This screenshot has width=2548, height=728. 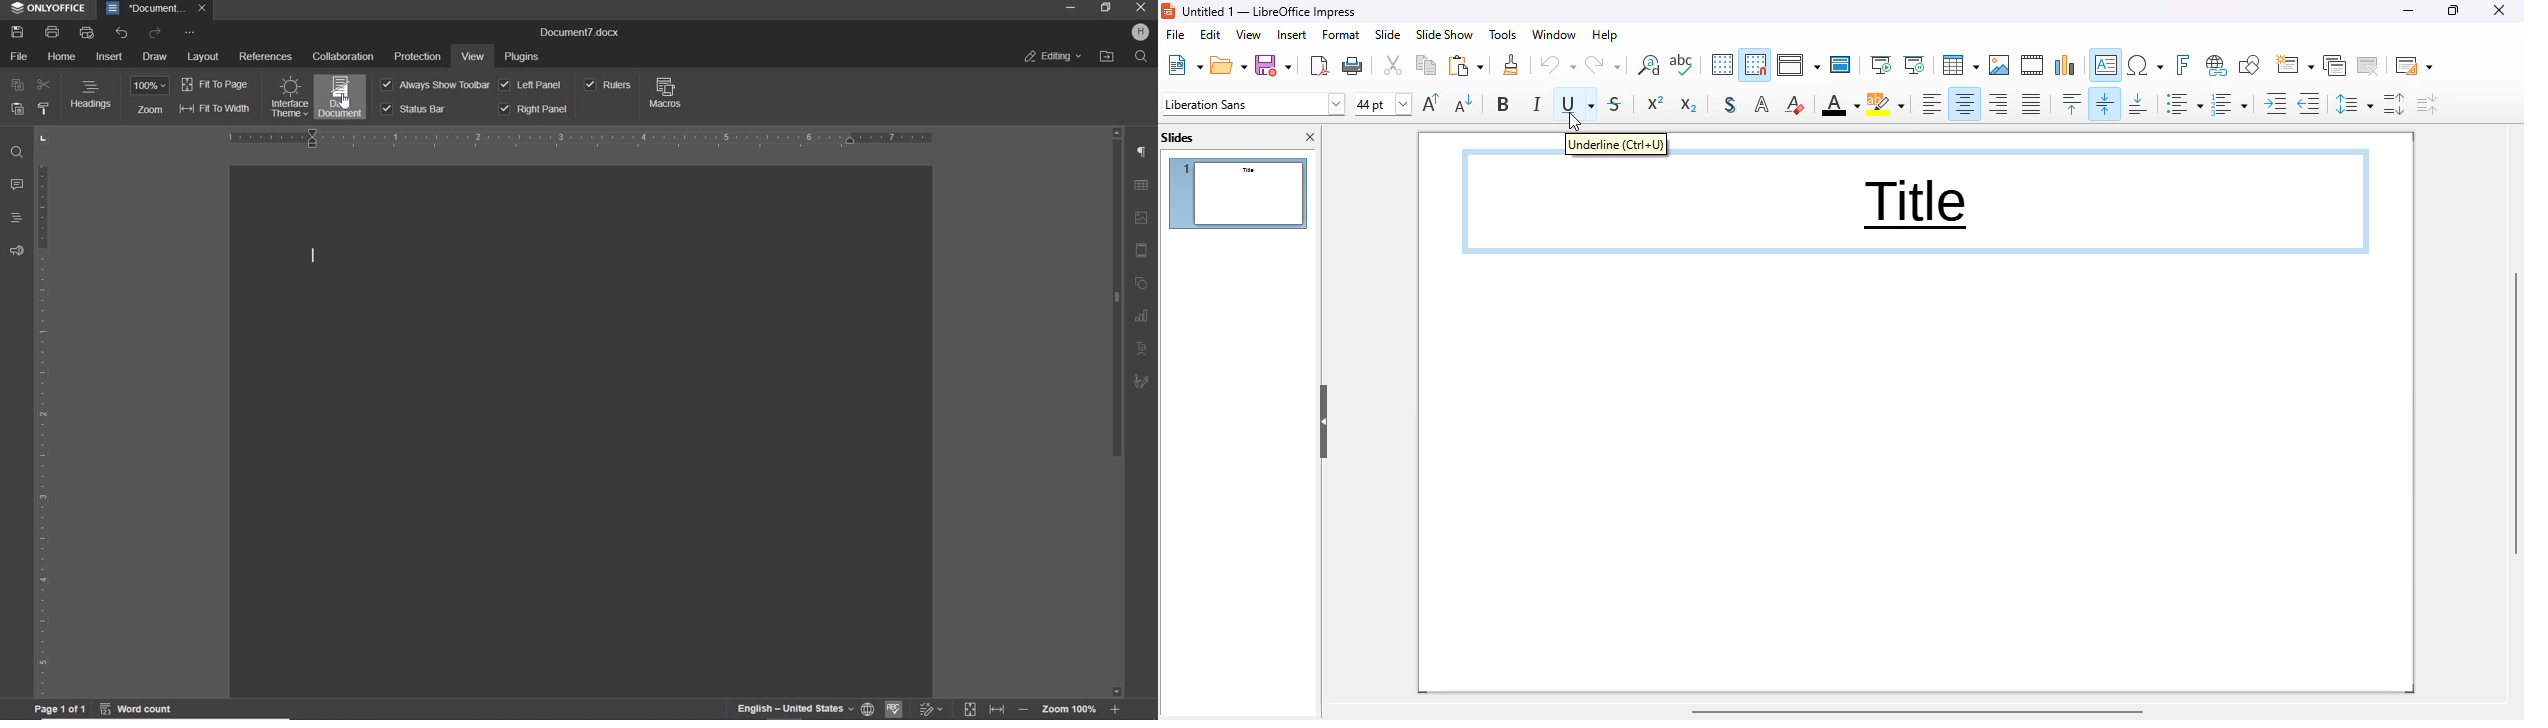 What do you see at coordinates (1109, 58) in the screenshot?
I see `OPEN FILE LOCATION` at bounding box center [1109, 58].